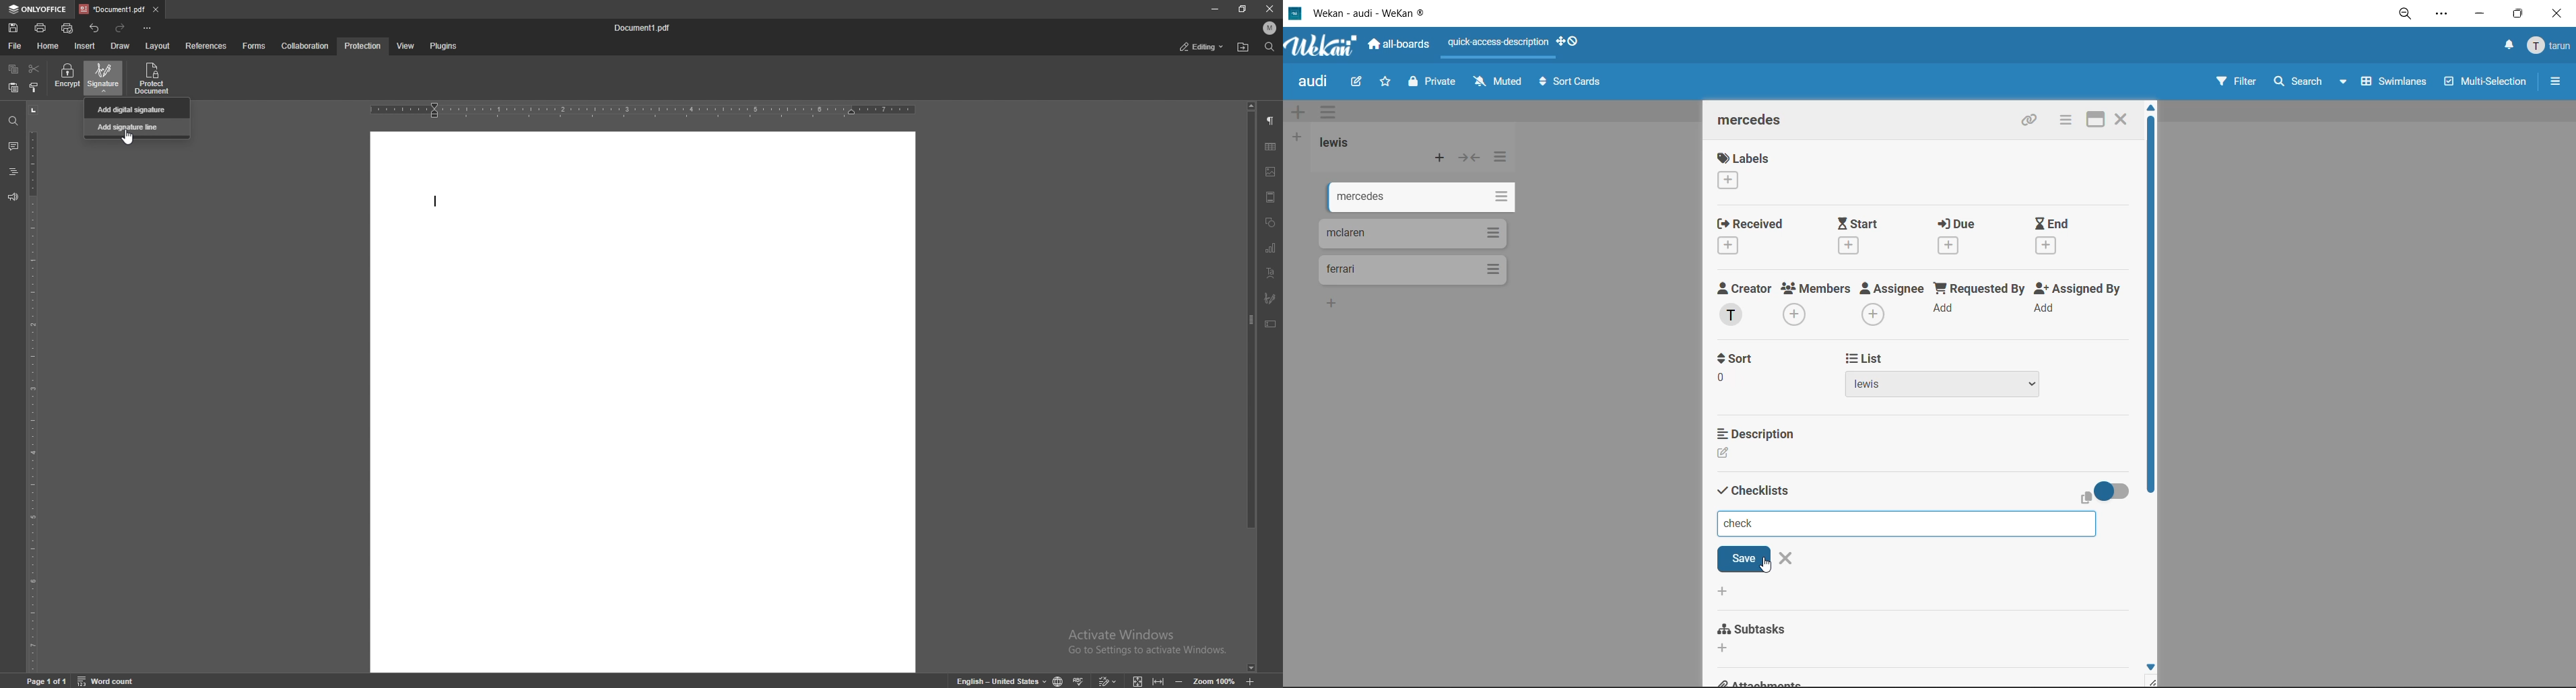  Describe the element at coordinates (120, 46) in the screenshot. I see `draw` at that location.